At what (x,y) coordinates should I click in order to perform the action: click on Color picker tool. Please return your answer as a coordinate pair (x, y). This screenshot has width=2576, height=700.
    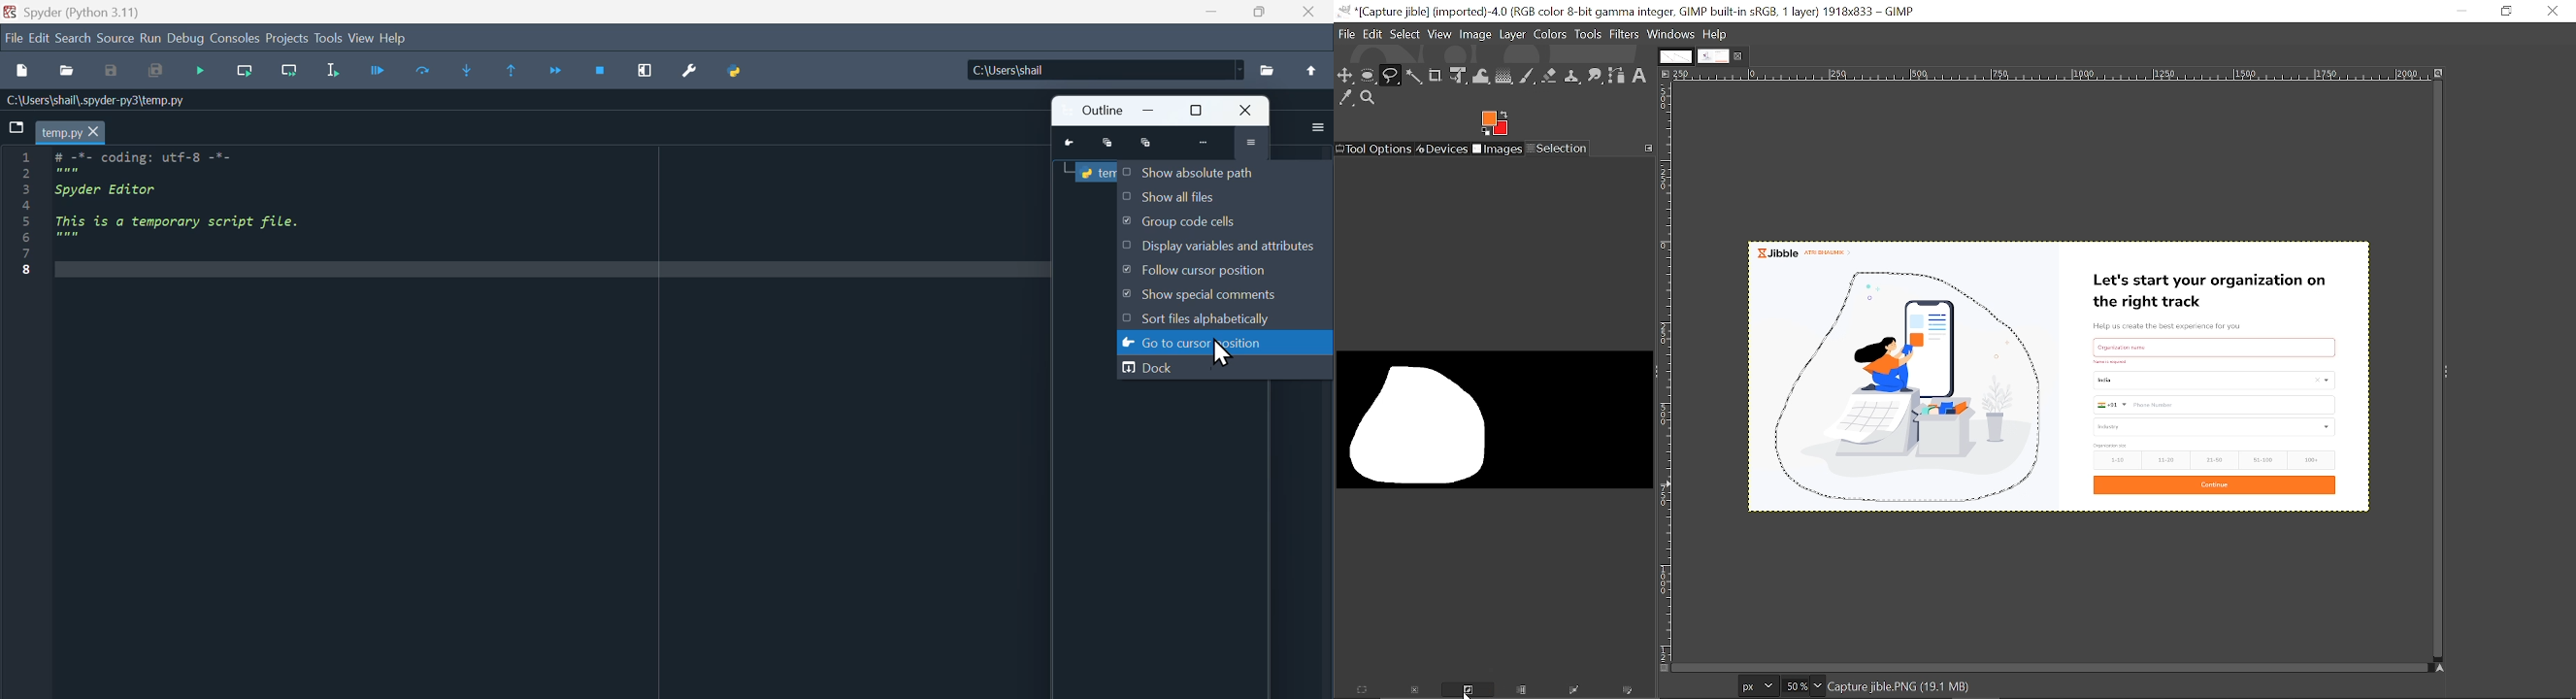
    Looking at the image, I should click on (1345, 97).